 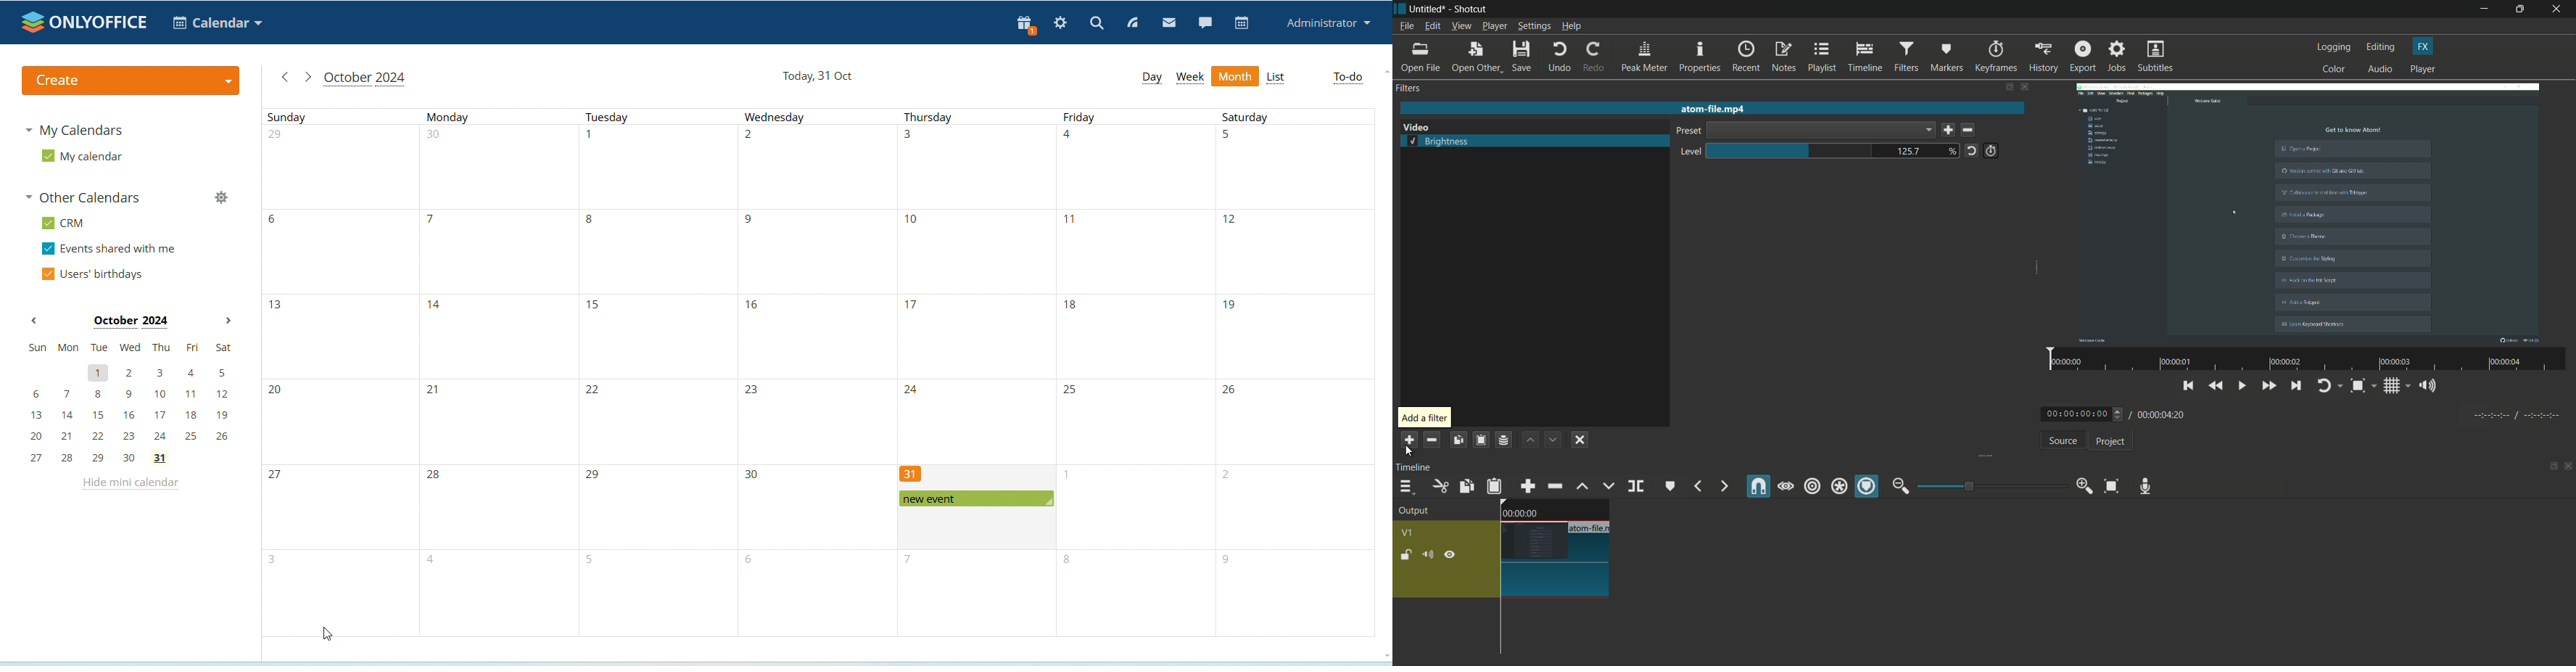 I want to click on add a filter, so click(x=1424, y=418).